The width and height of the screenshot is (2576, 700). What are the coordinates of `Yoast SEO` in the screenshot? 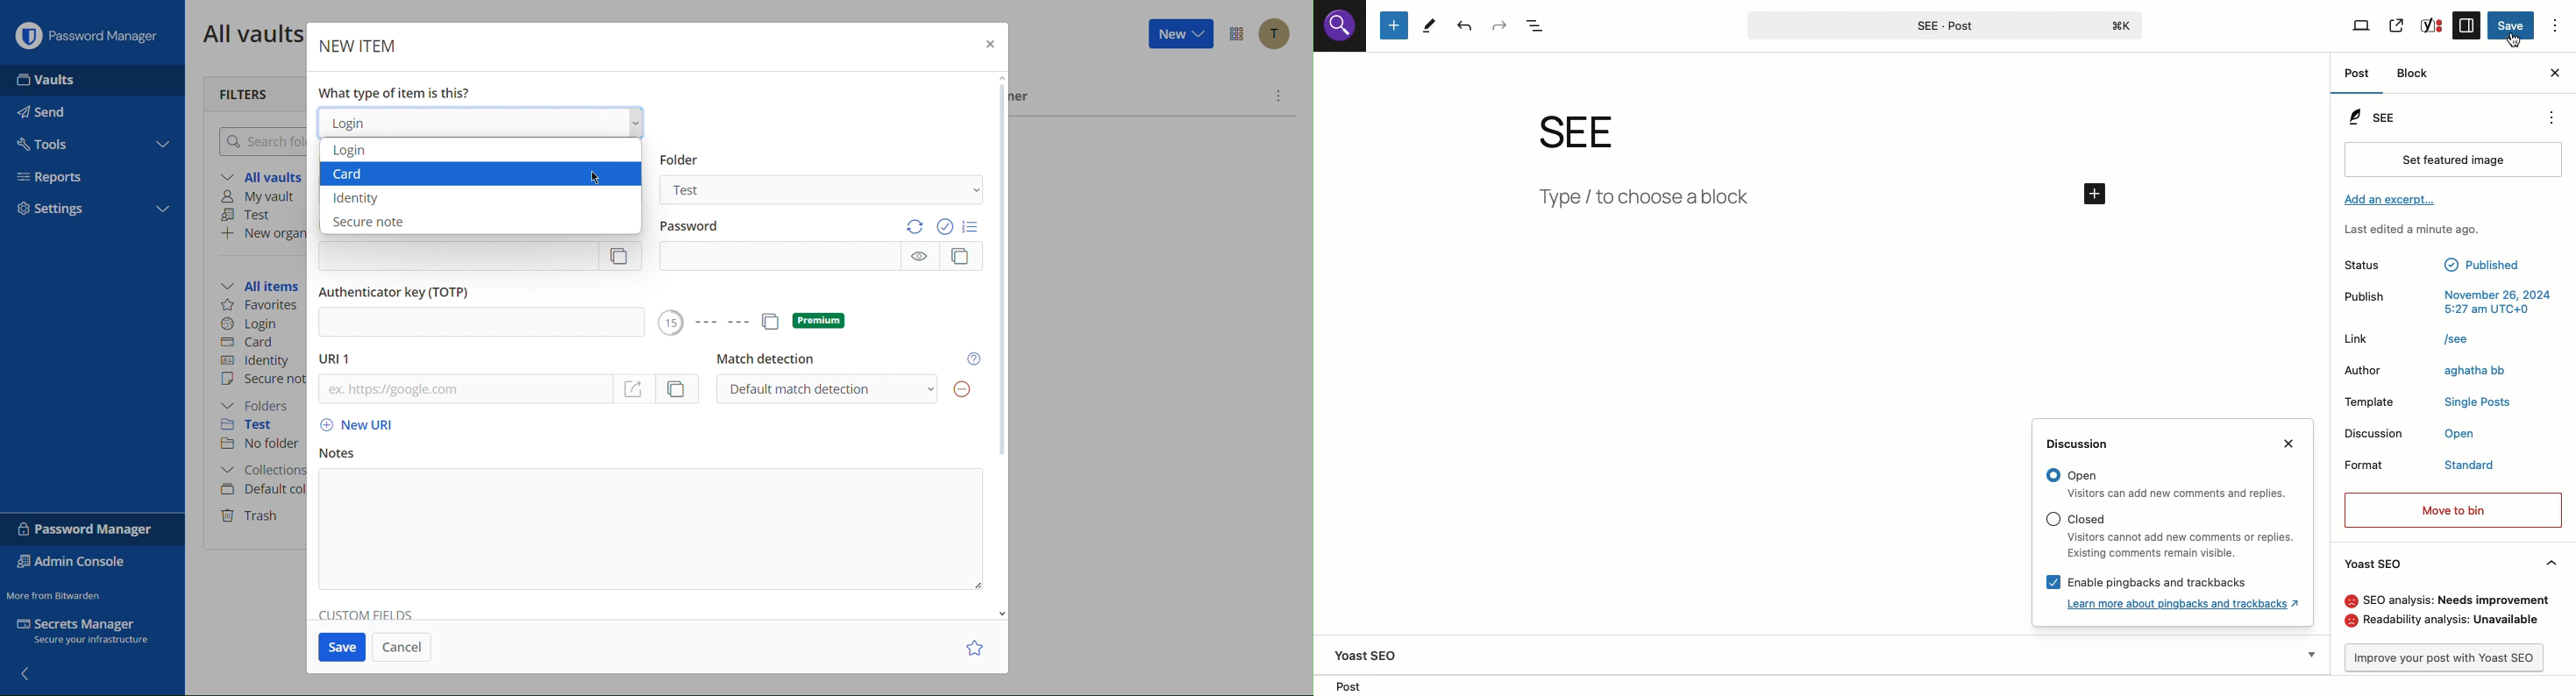 It's located at (2375, 562).